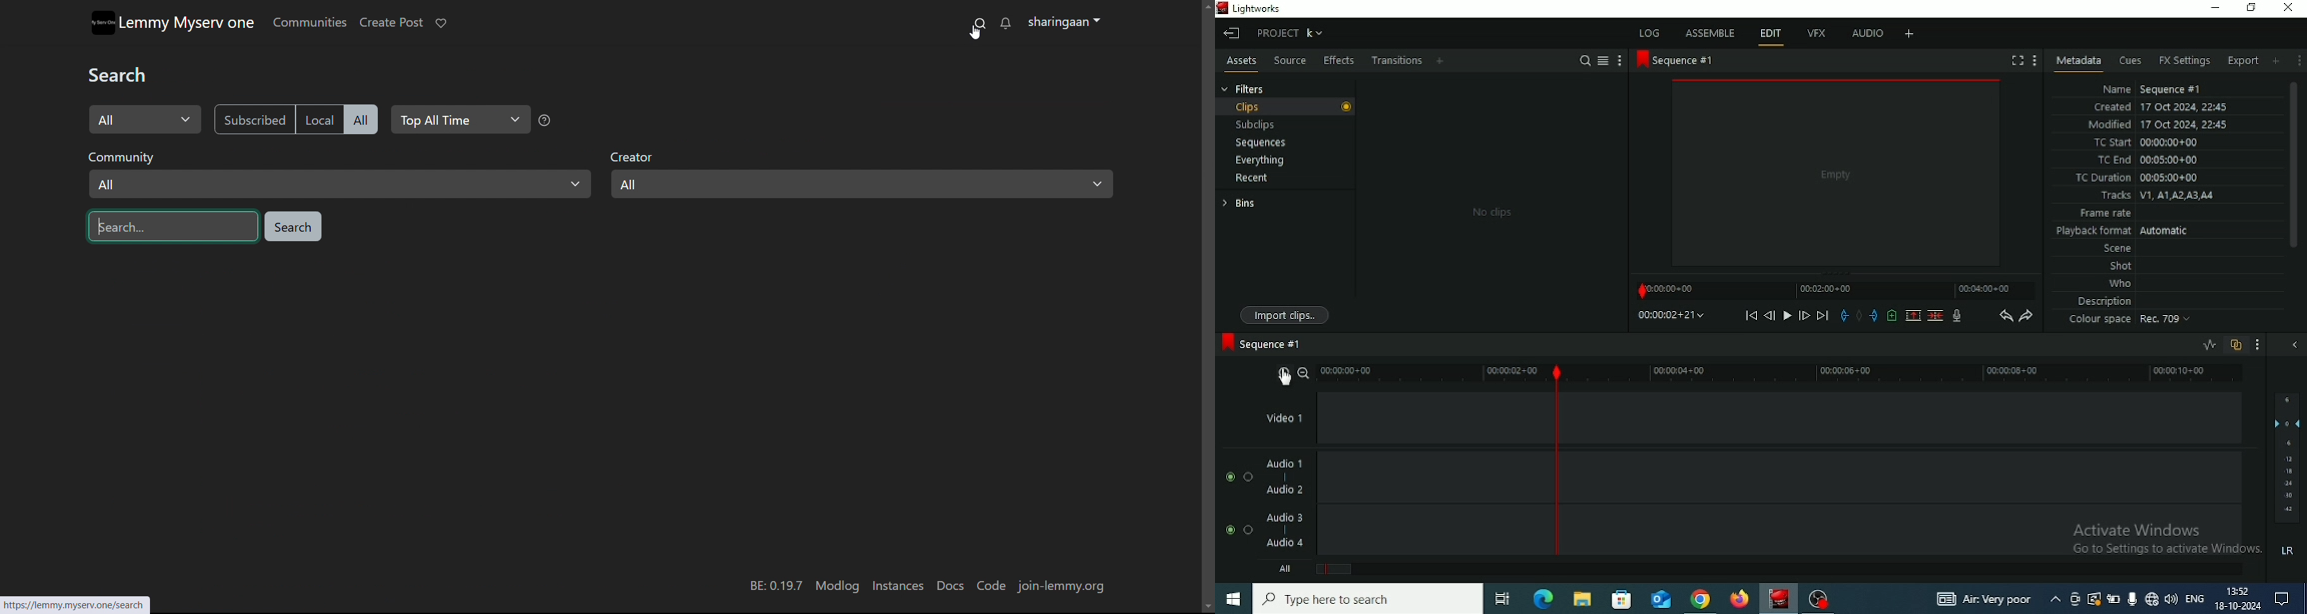 The width and height of the screenshot is (2324, 616). I want to click on version, so click(776, 585).